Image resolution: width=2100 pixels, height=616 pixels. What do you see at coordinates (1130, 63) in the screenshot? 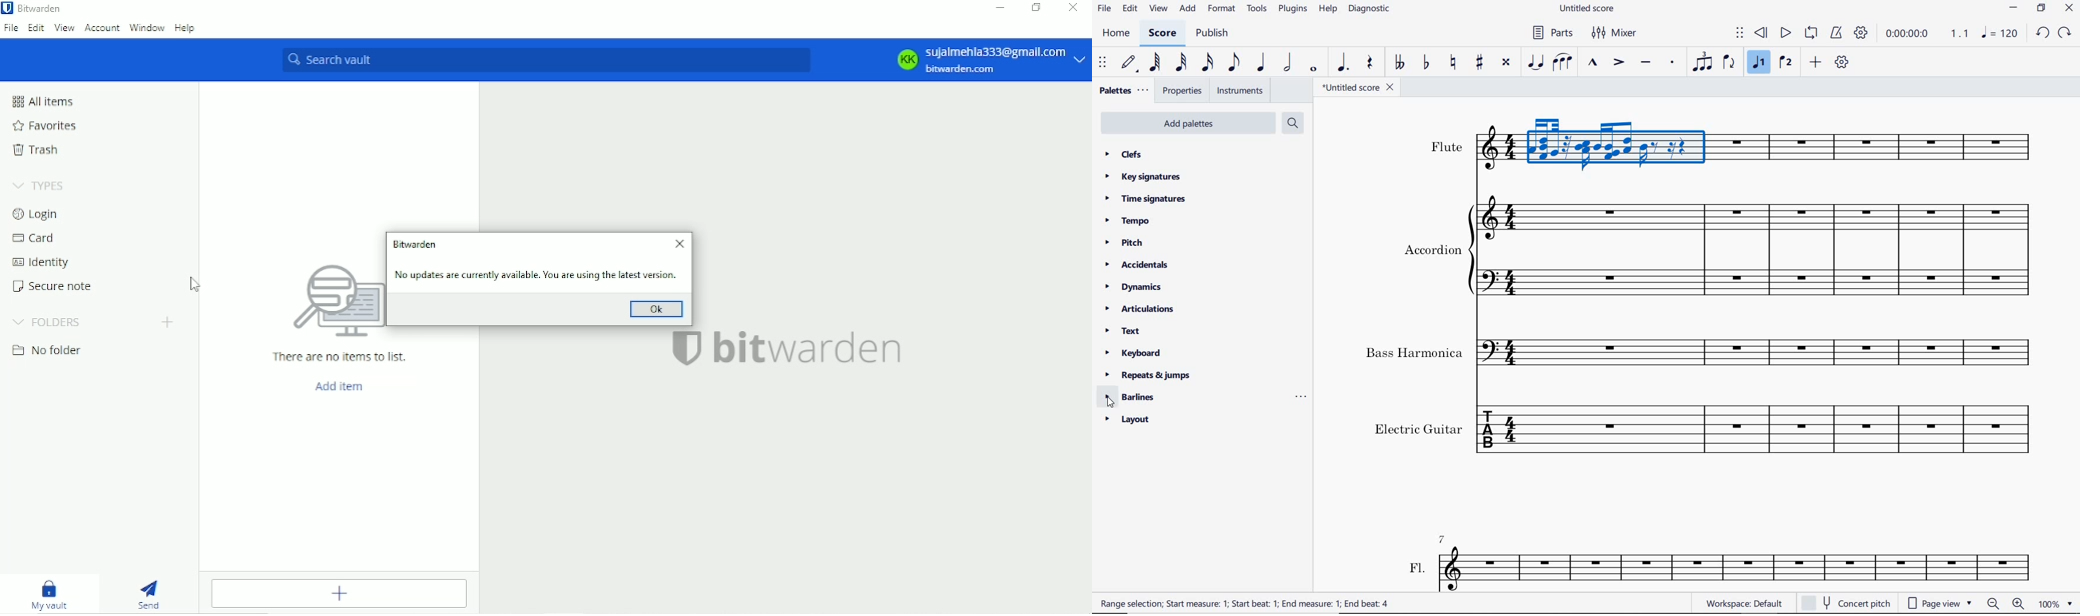
I see `default (step time)` at bounding box center [1130, 63].